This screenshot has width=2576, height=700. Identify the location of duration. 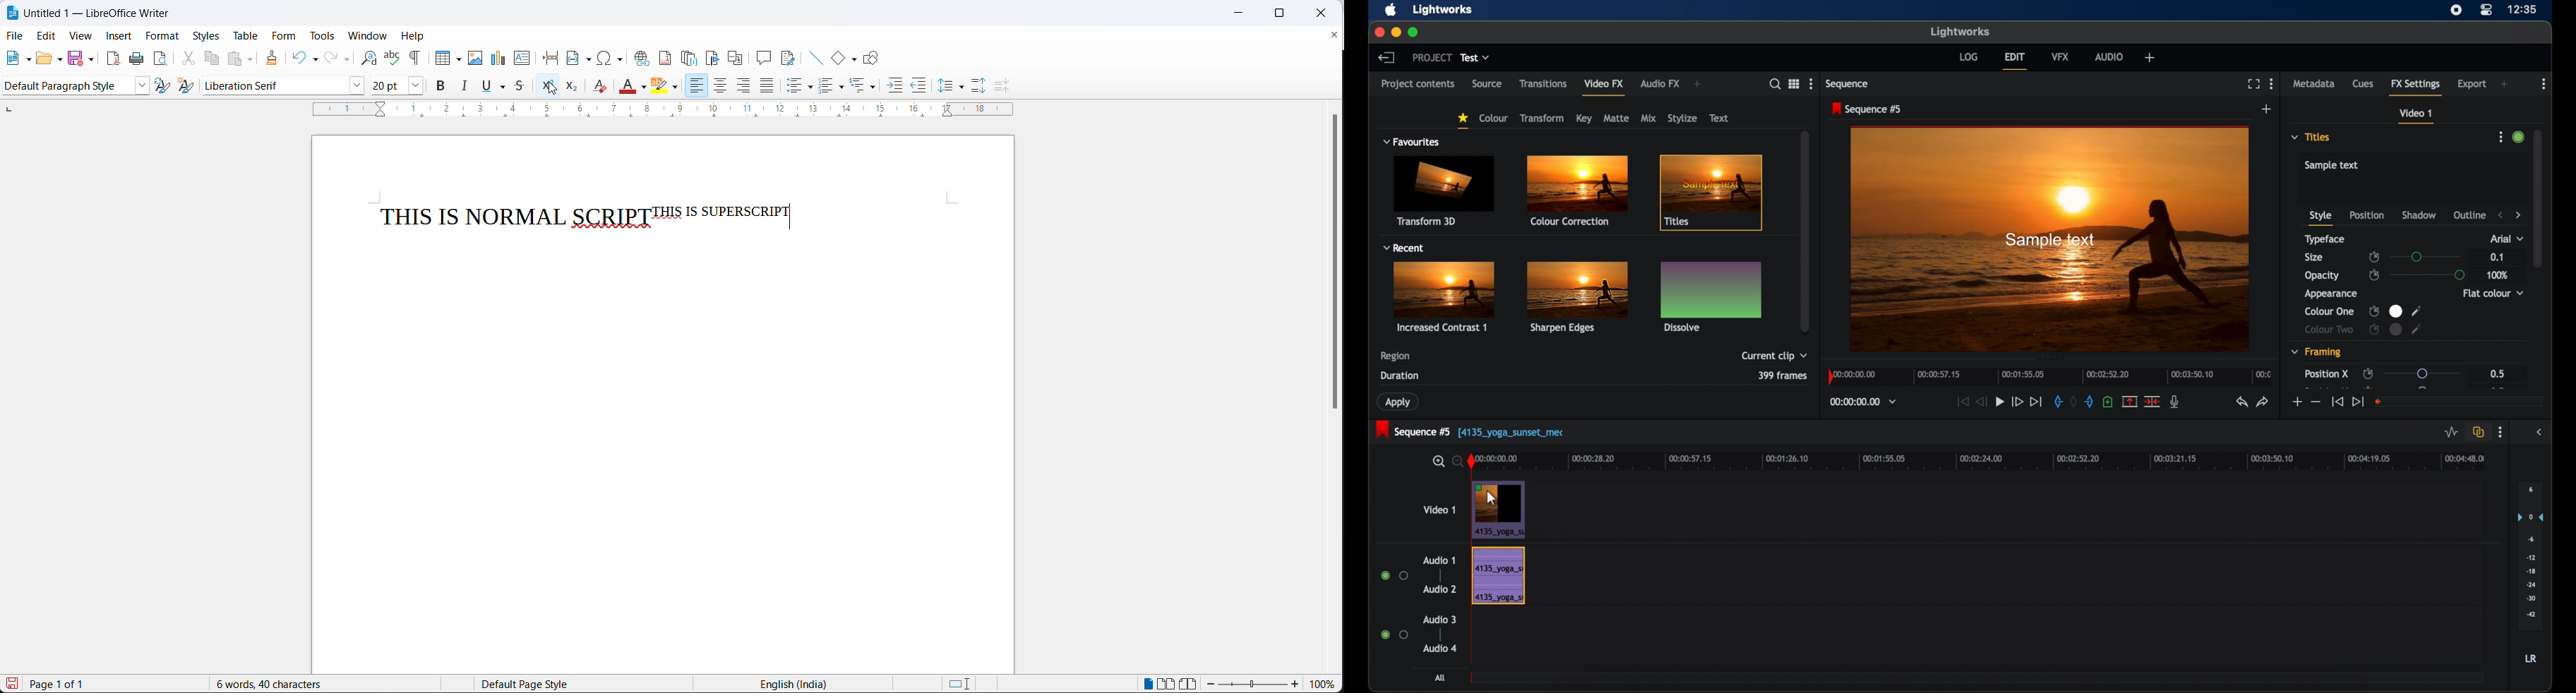
(1401, 375).